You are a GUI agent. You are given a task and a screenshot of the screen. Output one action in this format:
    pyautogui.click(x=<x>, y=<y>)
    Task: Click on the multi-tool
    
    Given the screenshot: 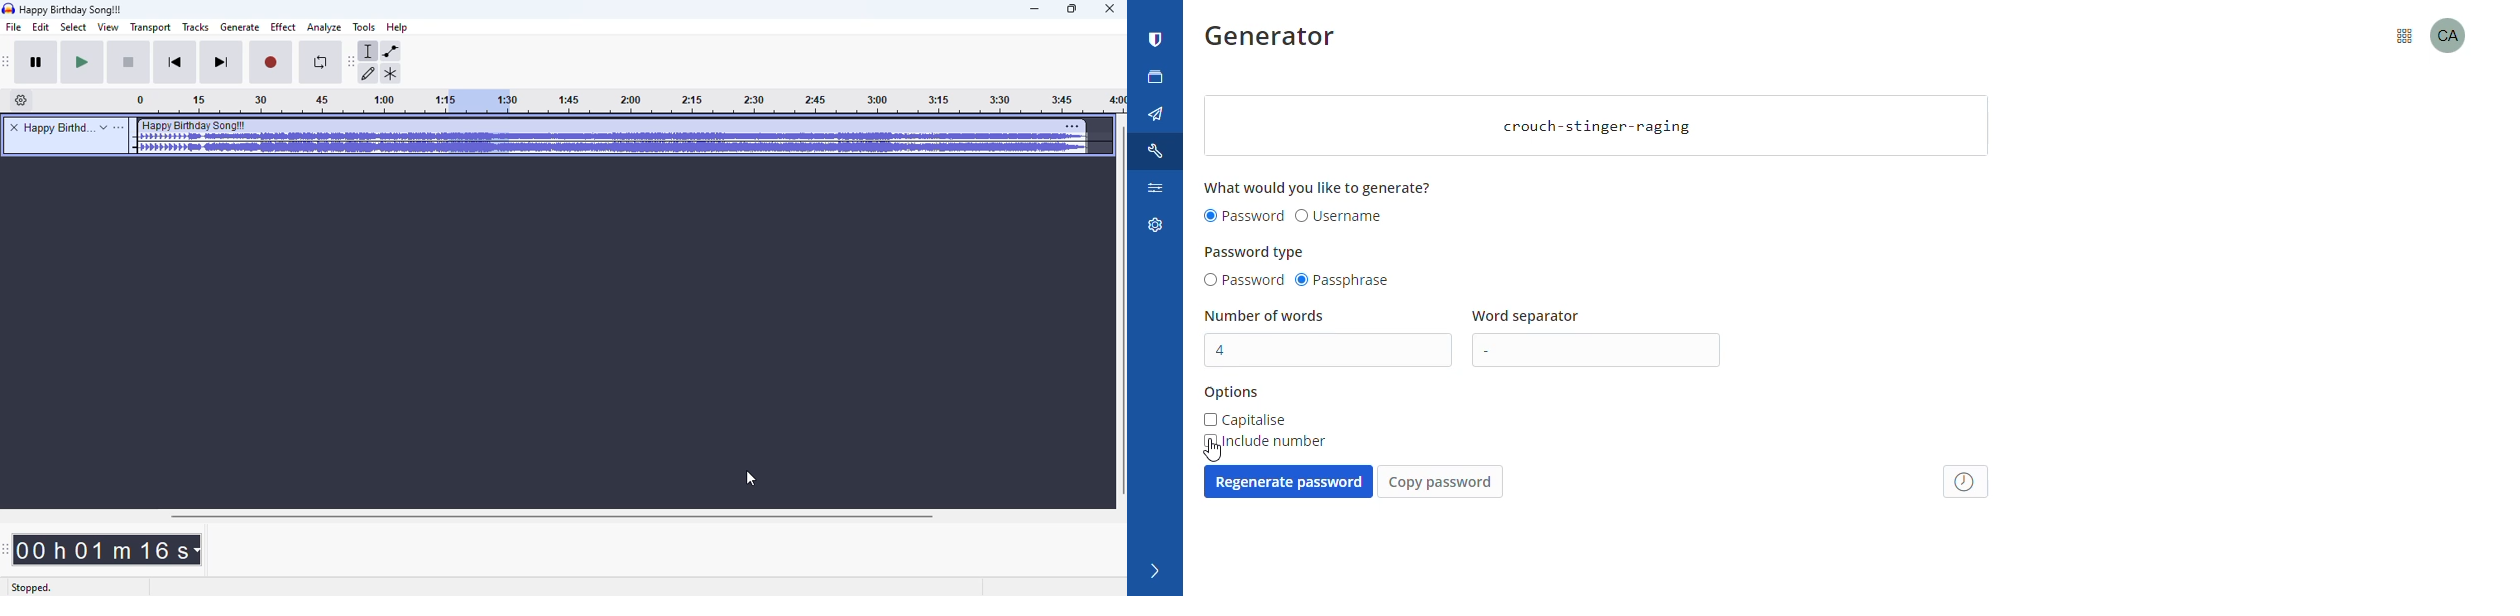 What is the action you would take?
    pyautogui.click(x=391, y=74)
    